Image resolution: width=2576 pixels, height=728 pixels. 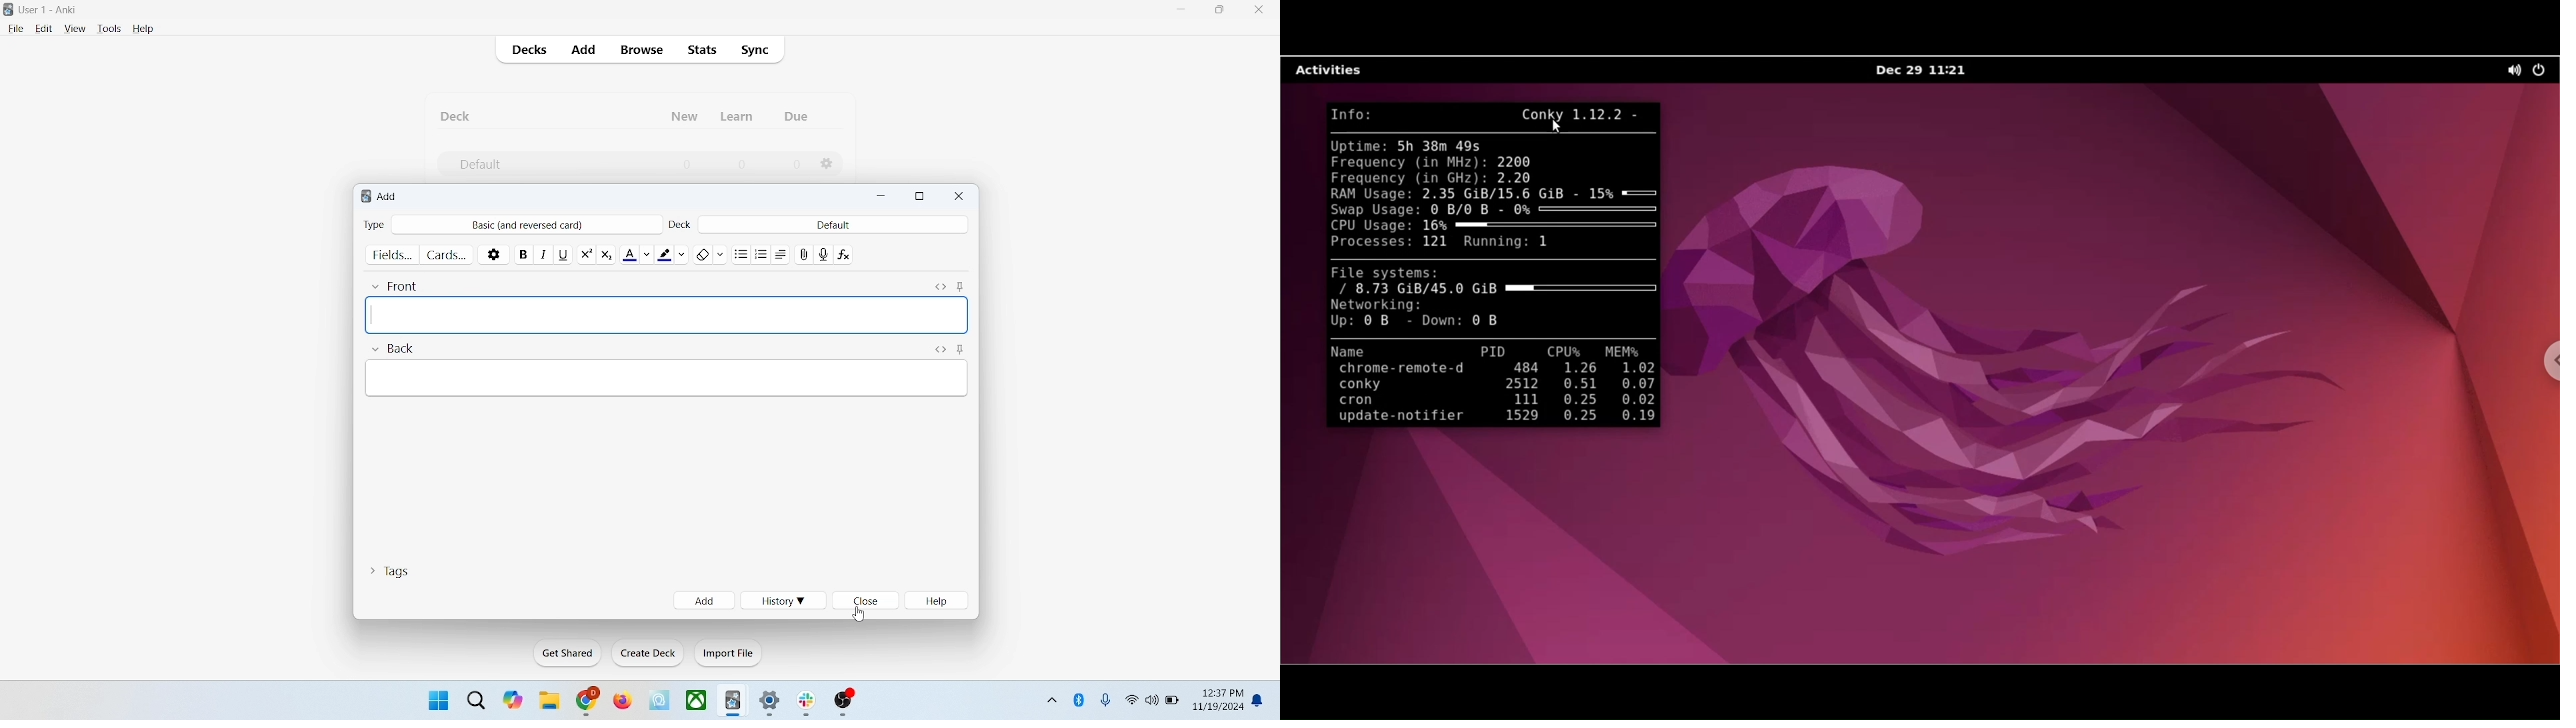 What do you see at coordinates (1220, 13) in the screenshot?
I see `maximize` at bounding box center [1220, 13].